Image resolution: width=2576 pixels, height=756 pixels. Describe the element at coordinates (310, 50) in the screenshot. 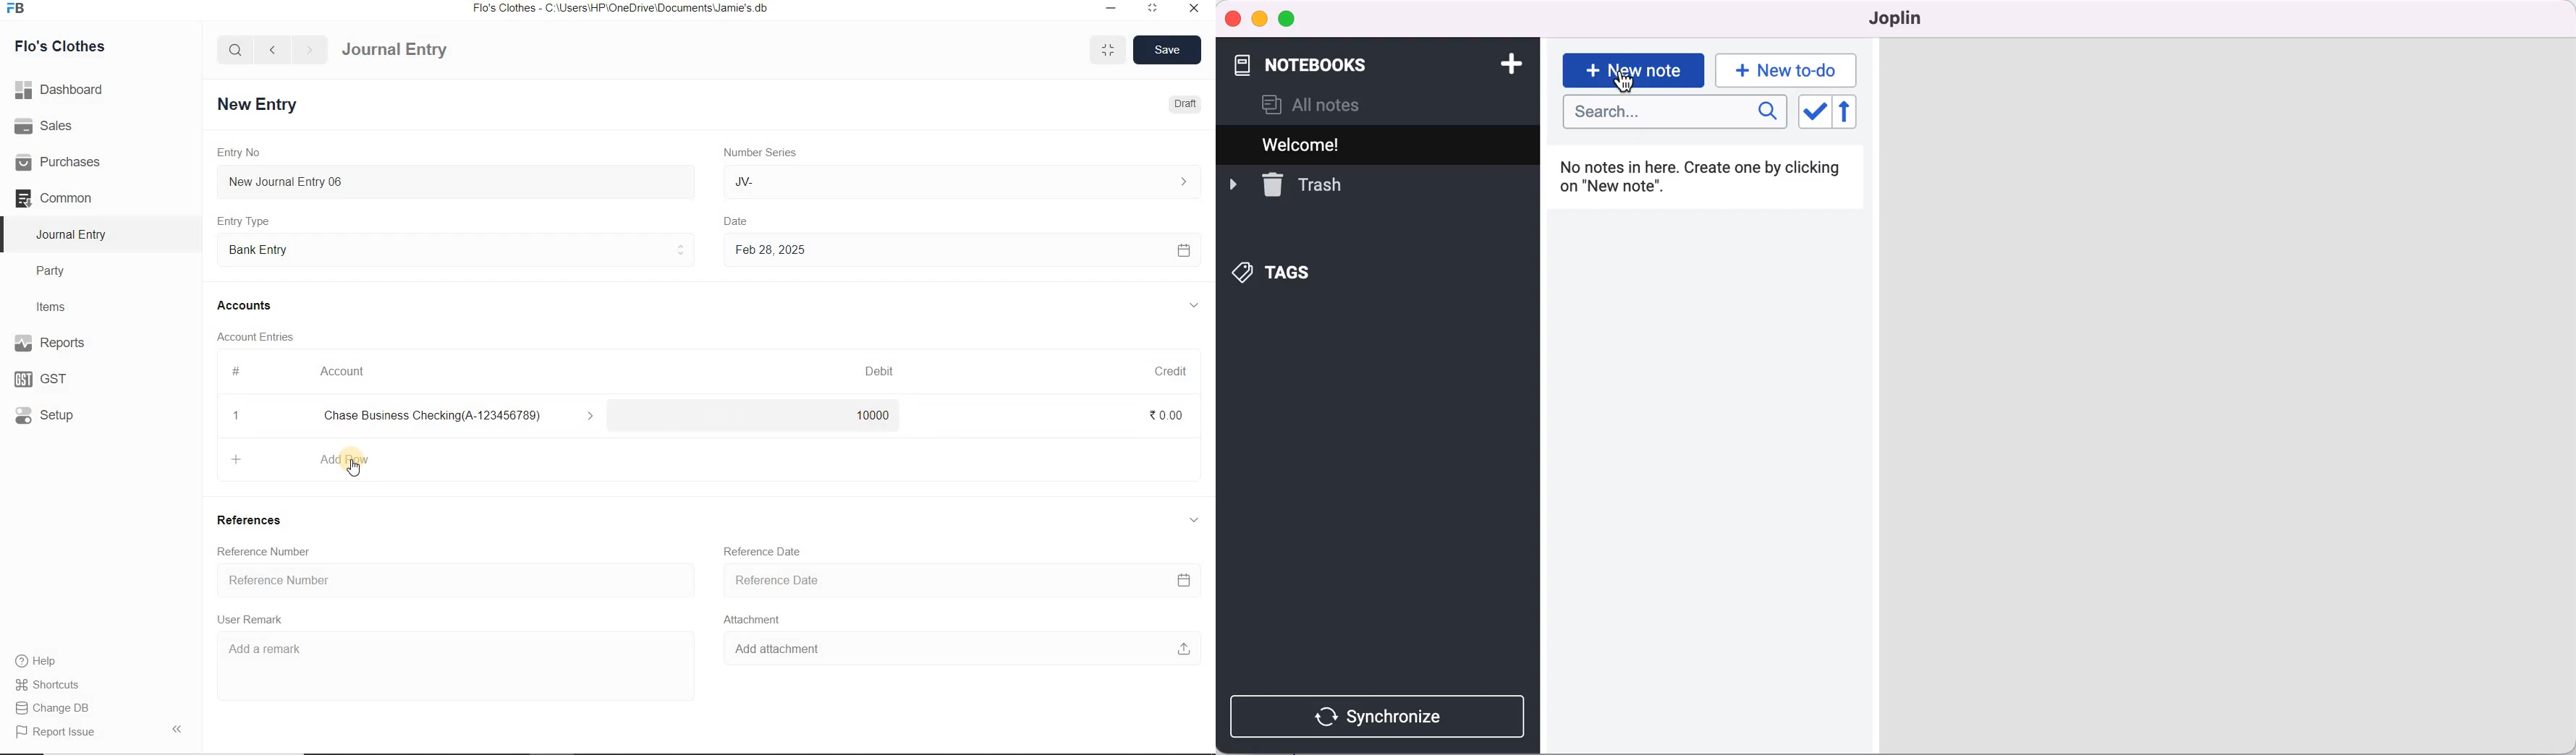

I see `forward` at that location.